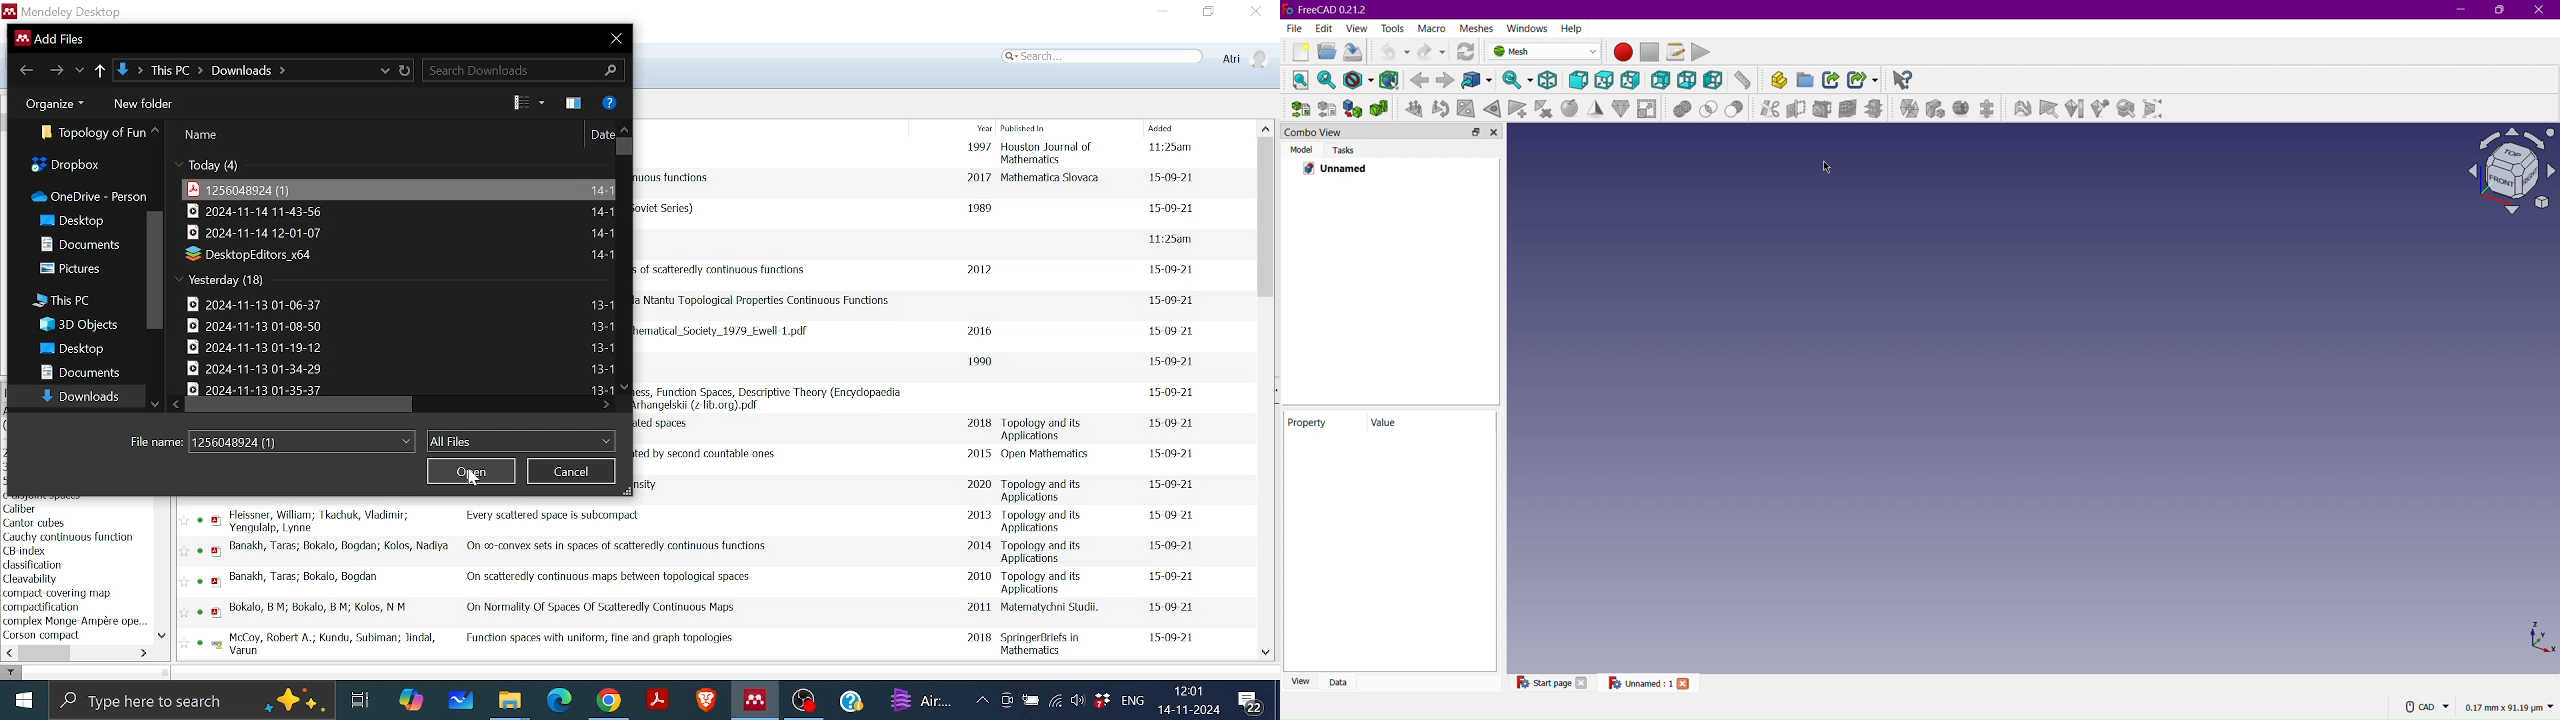 Image resolution: width=2576 pixels, height=728 pixels. What do you see at coordinates (1322, 28) in the screenshot?
I see `Edit` at bounding box center [1322, 28].